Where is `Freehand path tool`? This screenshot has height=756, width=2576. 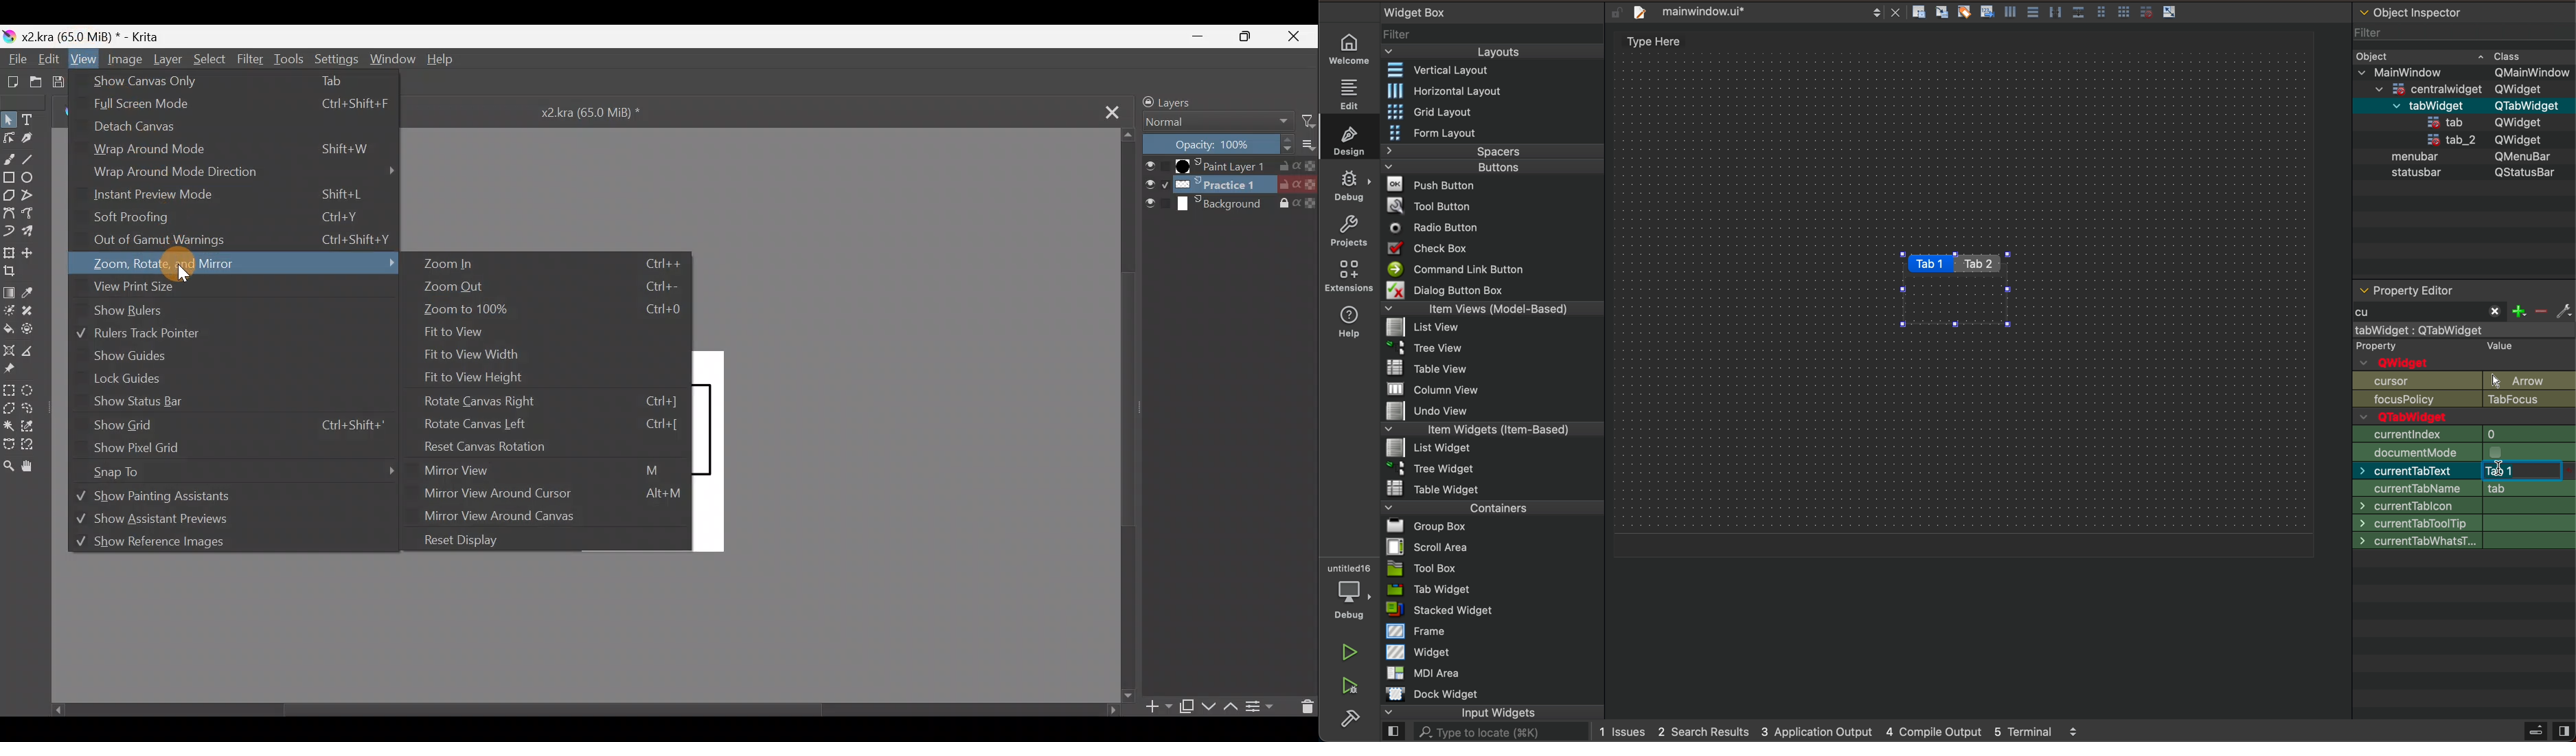
Freehand path tool is located at coordinates (34, 213).